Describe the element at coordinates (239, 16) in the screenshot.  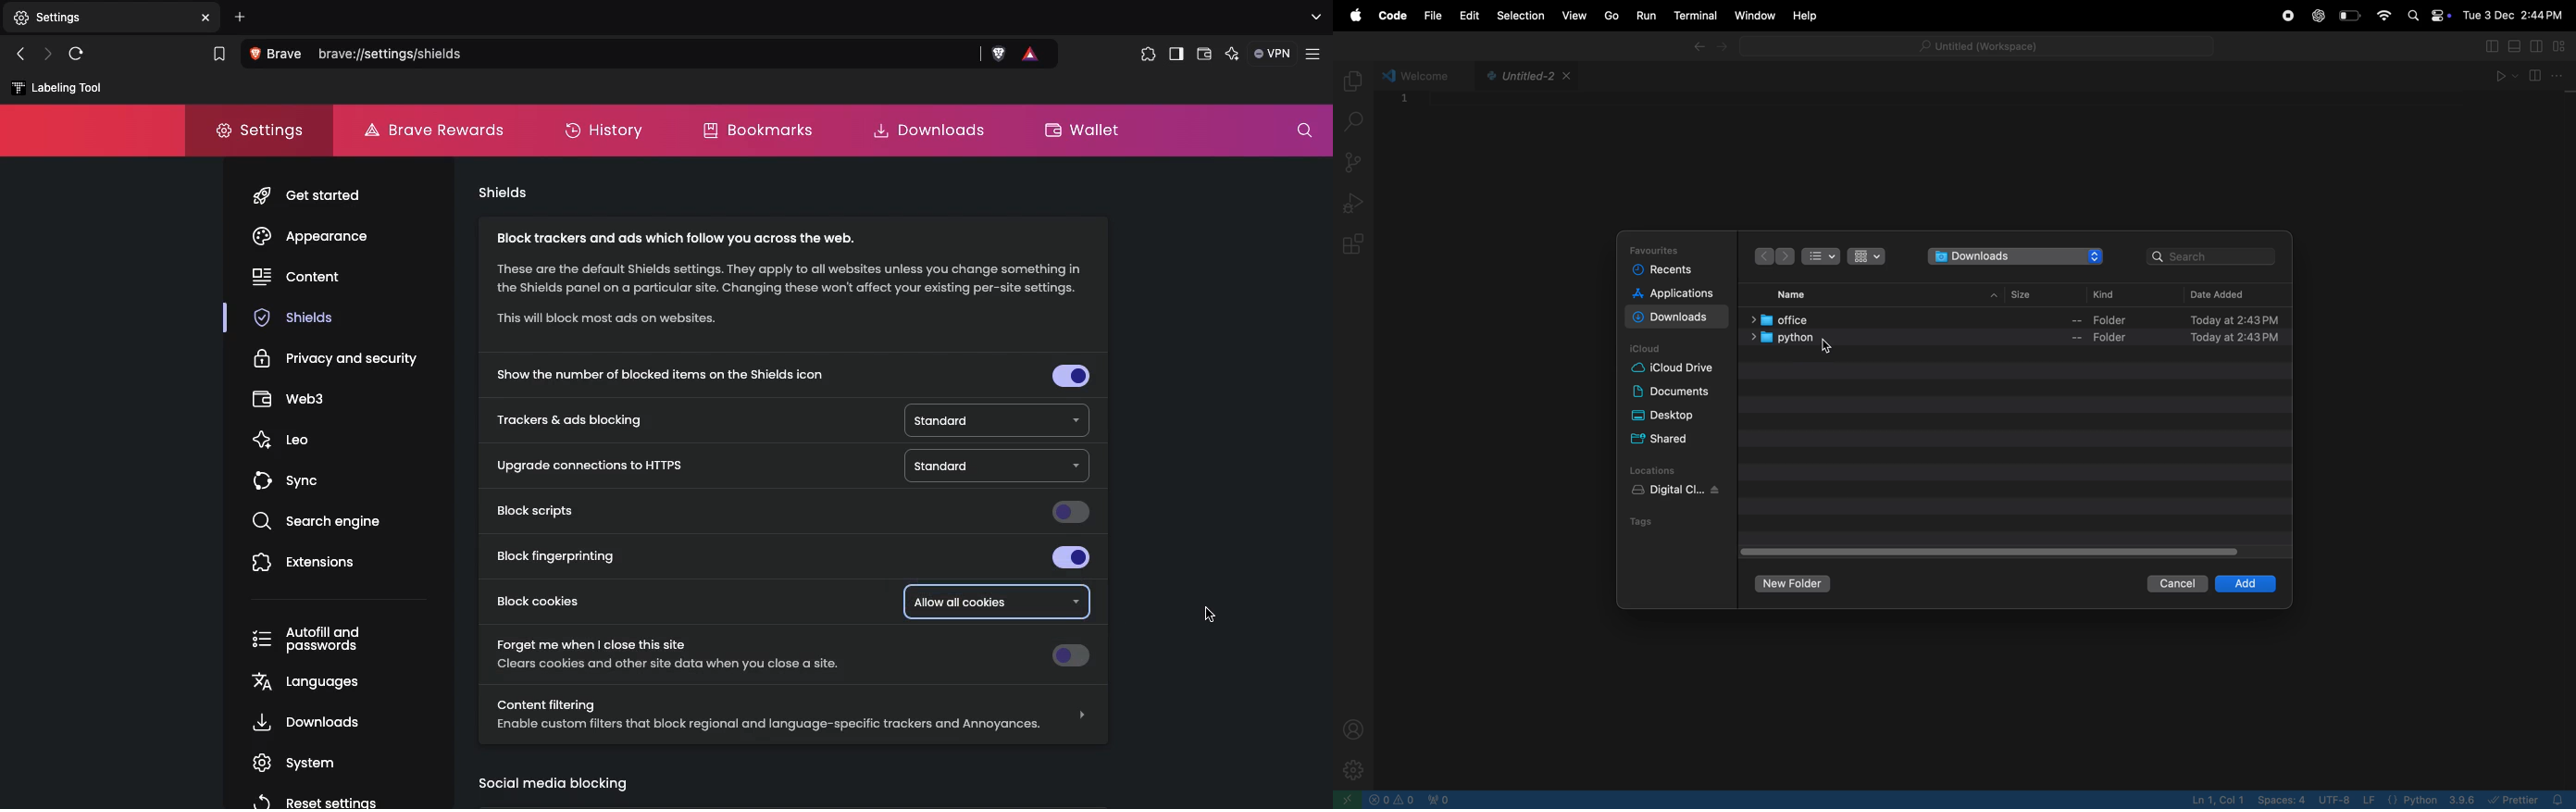
I see `Add new tab` at that location.